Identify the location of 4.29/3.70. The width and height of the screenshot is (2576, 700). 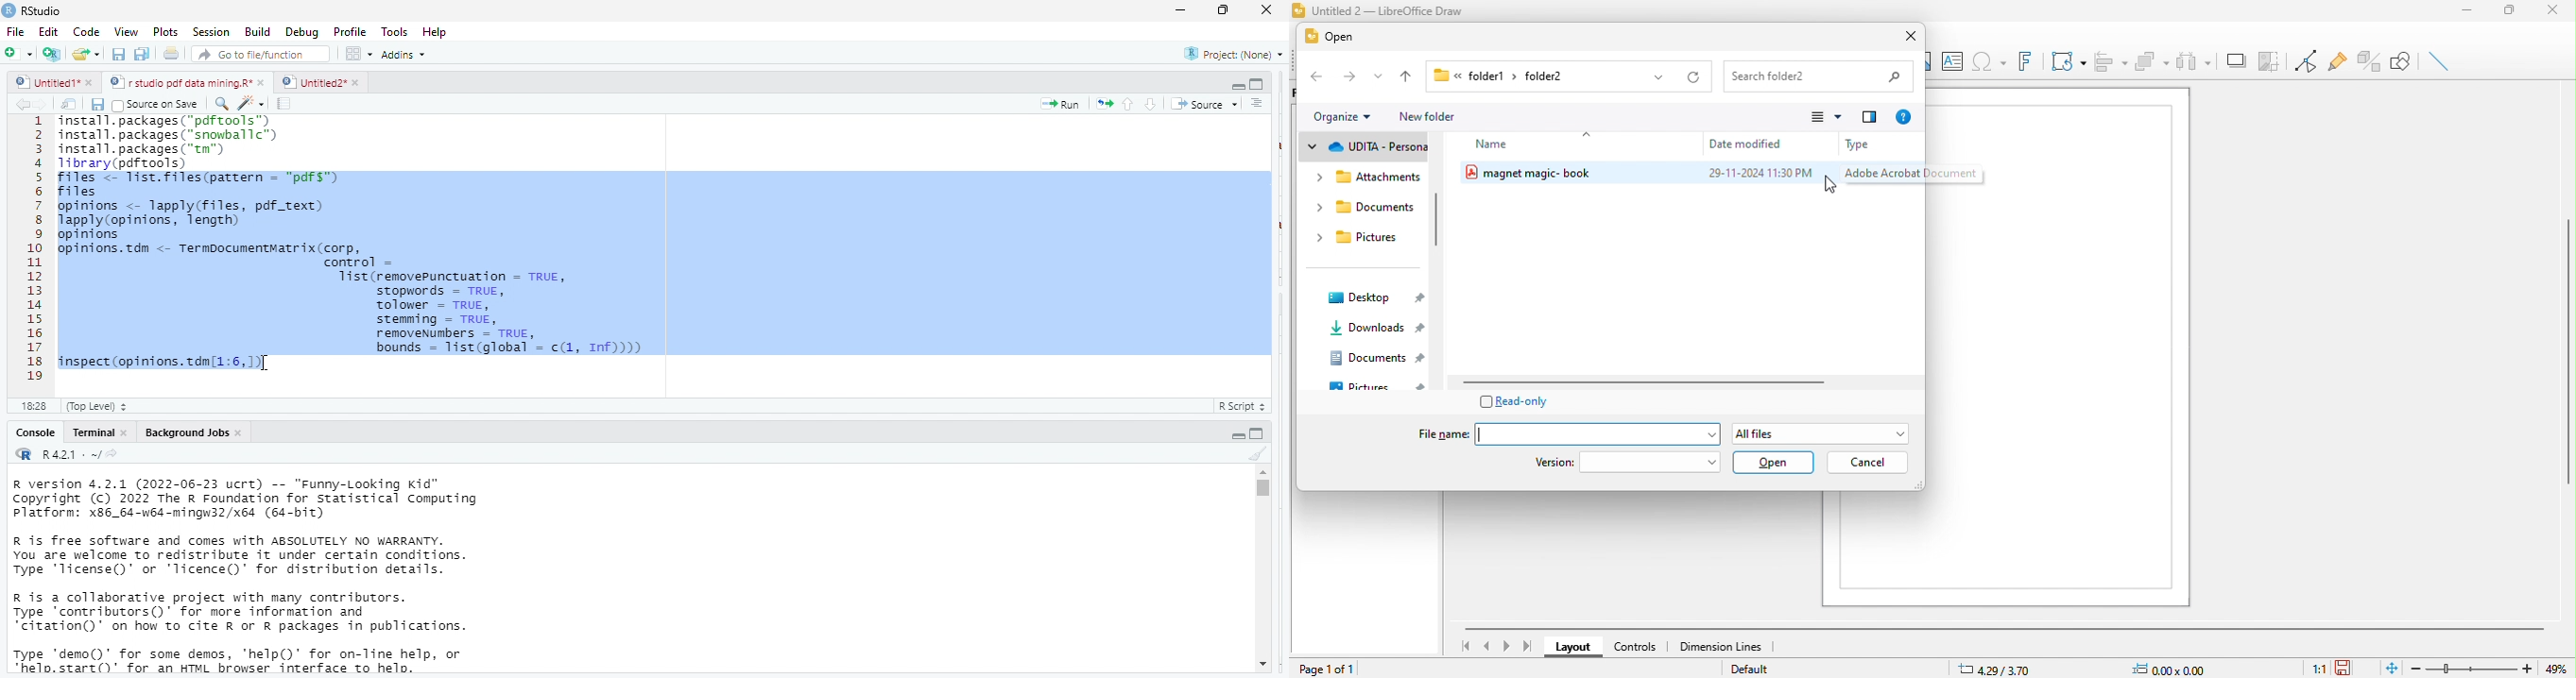
(2009, 669).